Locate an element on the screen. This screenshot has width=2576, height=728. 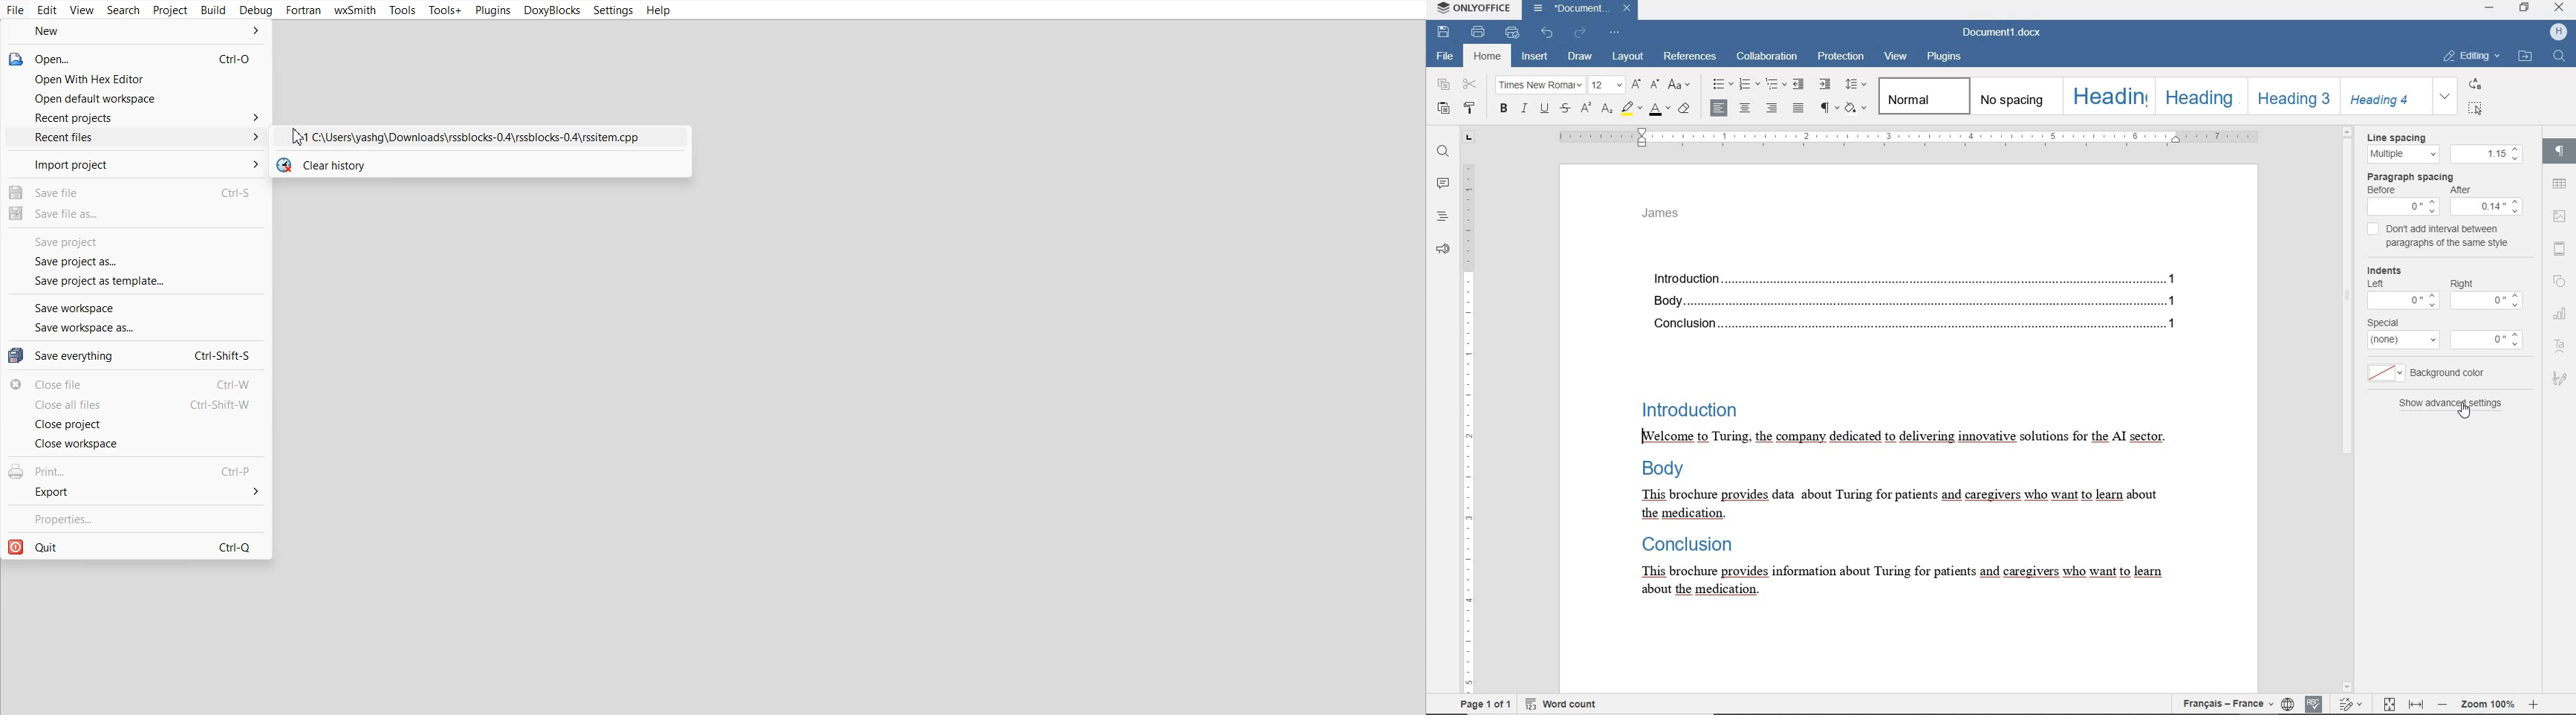
table is located at coordinates (2560, 186).